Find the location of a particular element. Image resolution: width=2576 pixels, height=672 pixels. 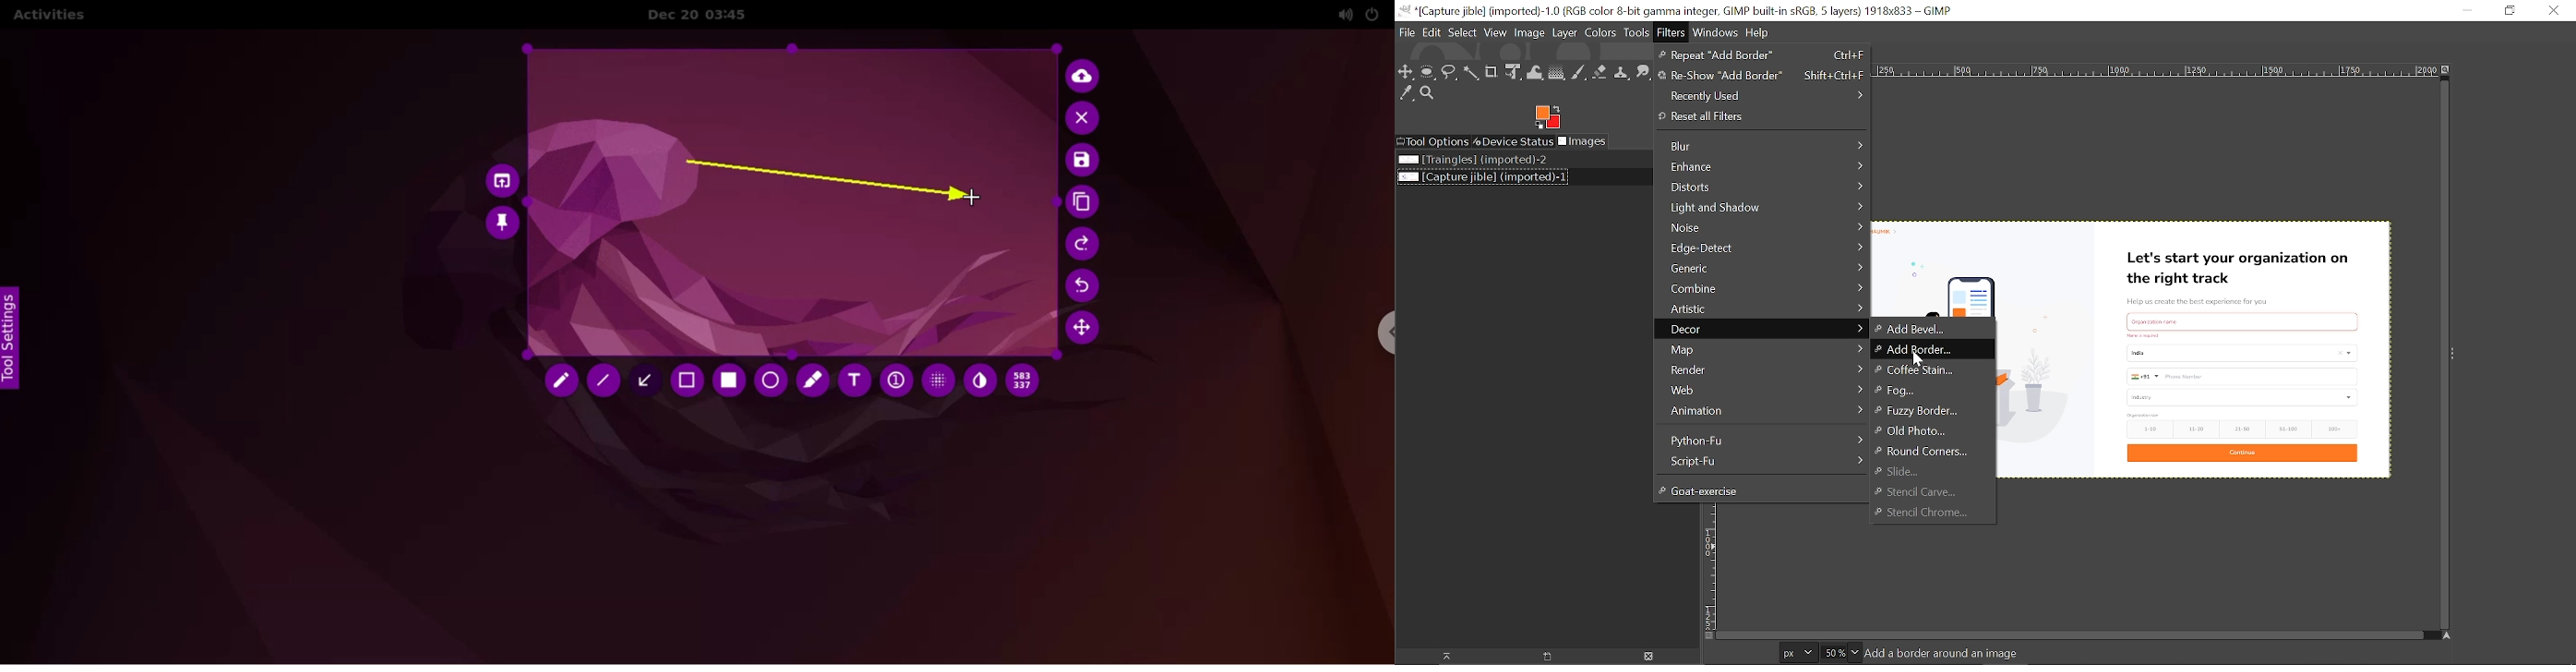

Old photo is located at coordinates (1910, 432).